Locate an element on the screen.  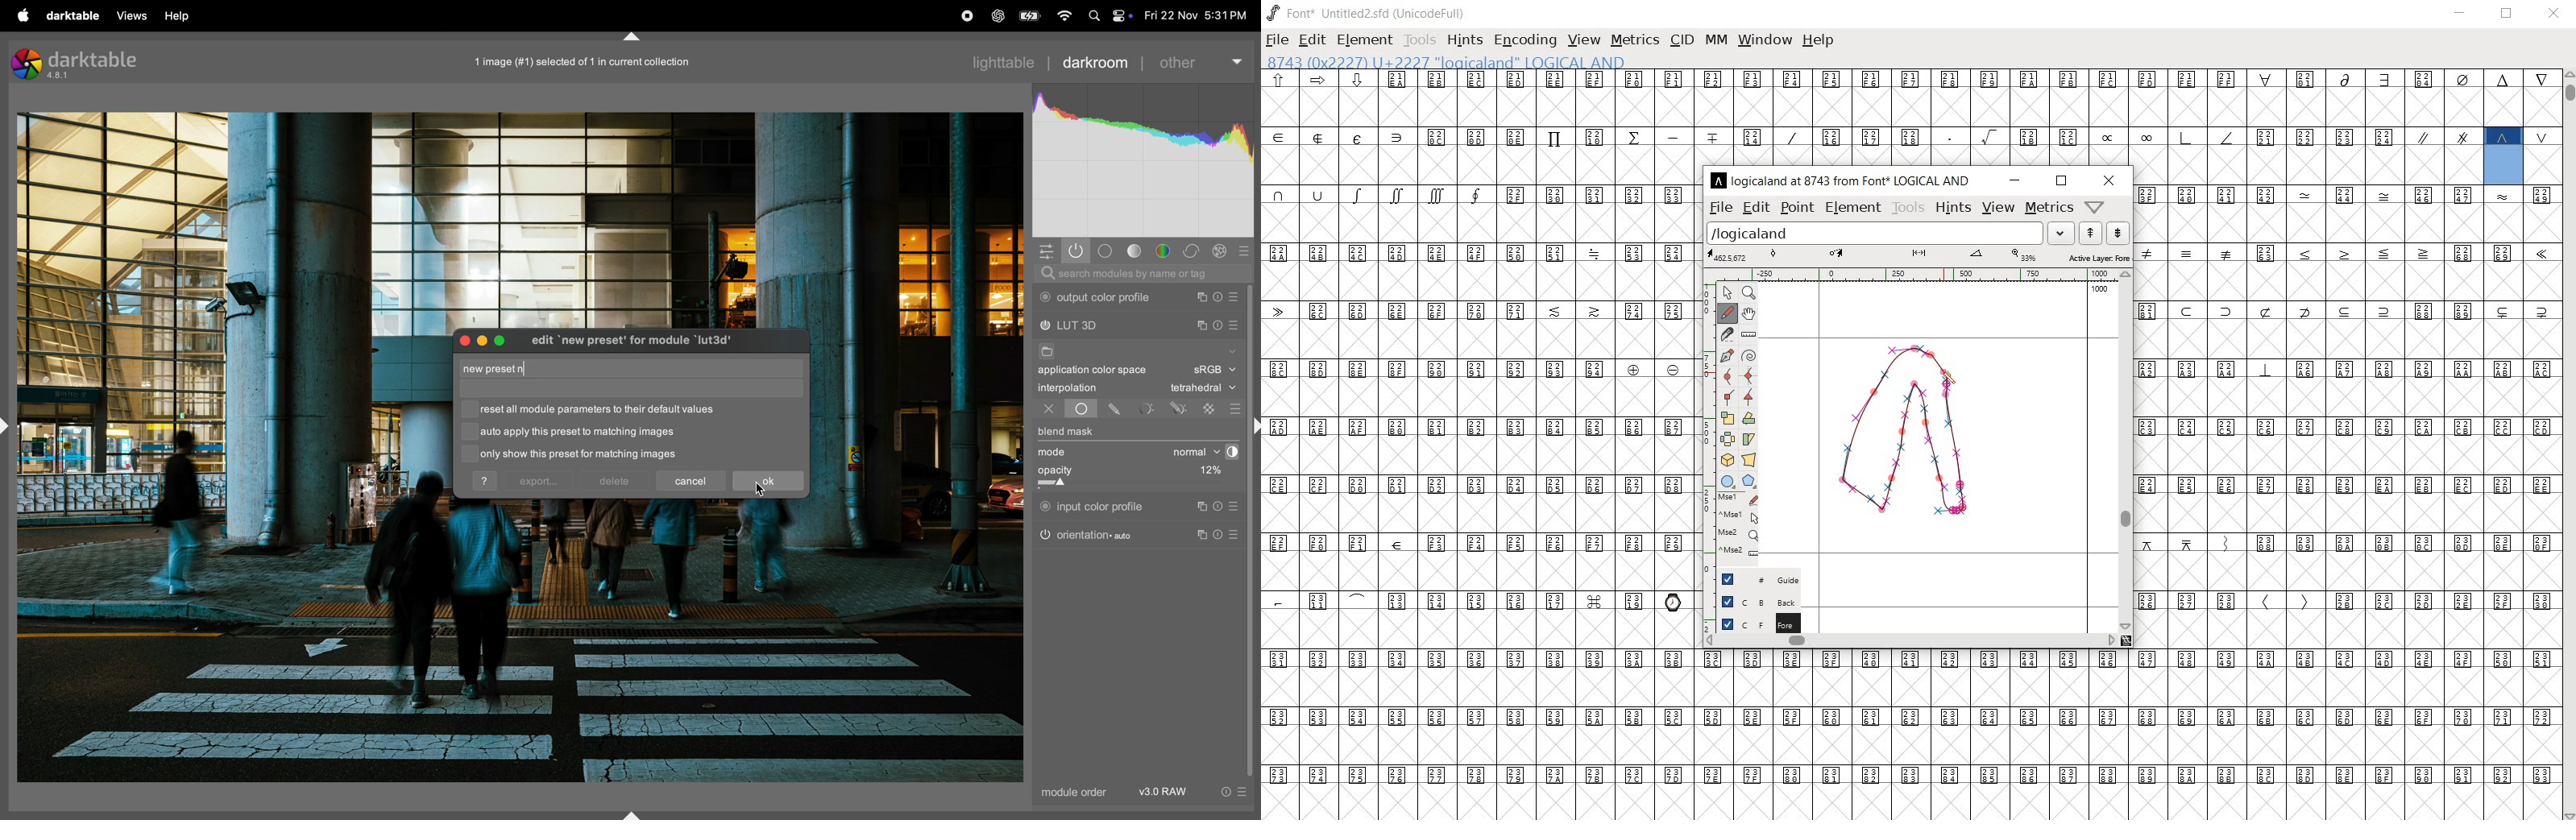
off is located at coordinates (1049, 410).